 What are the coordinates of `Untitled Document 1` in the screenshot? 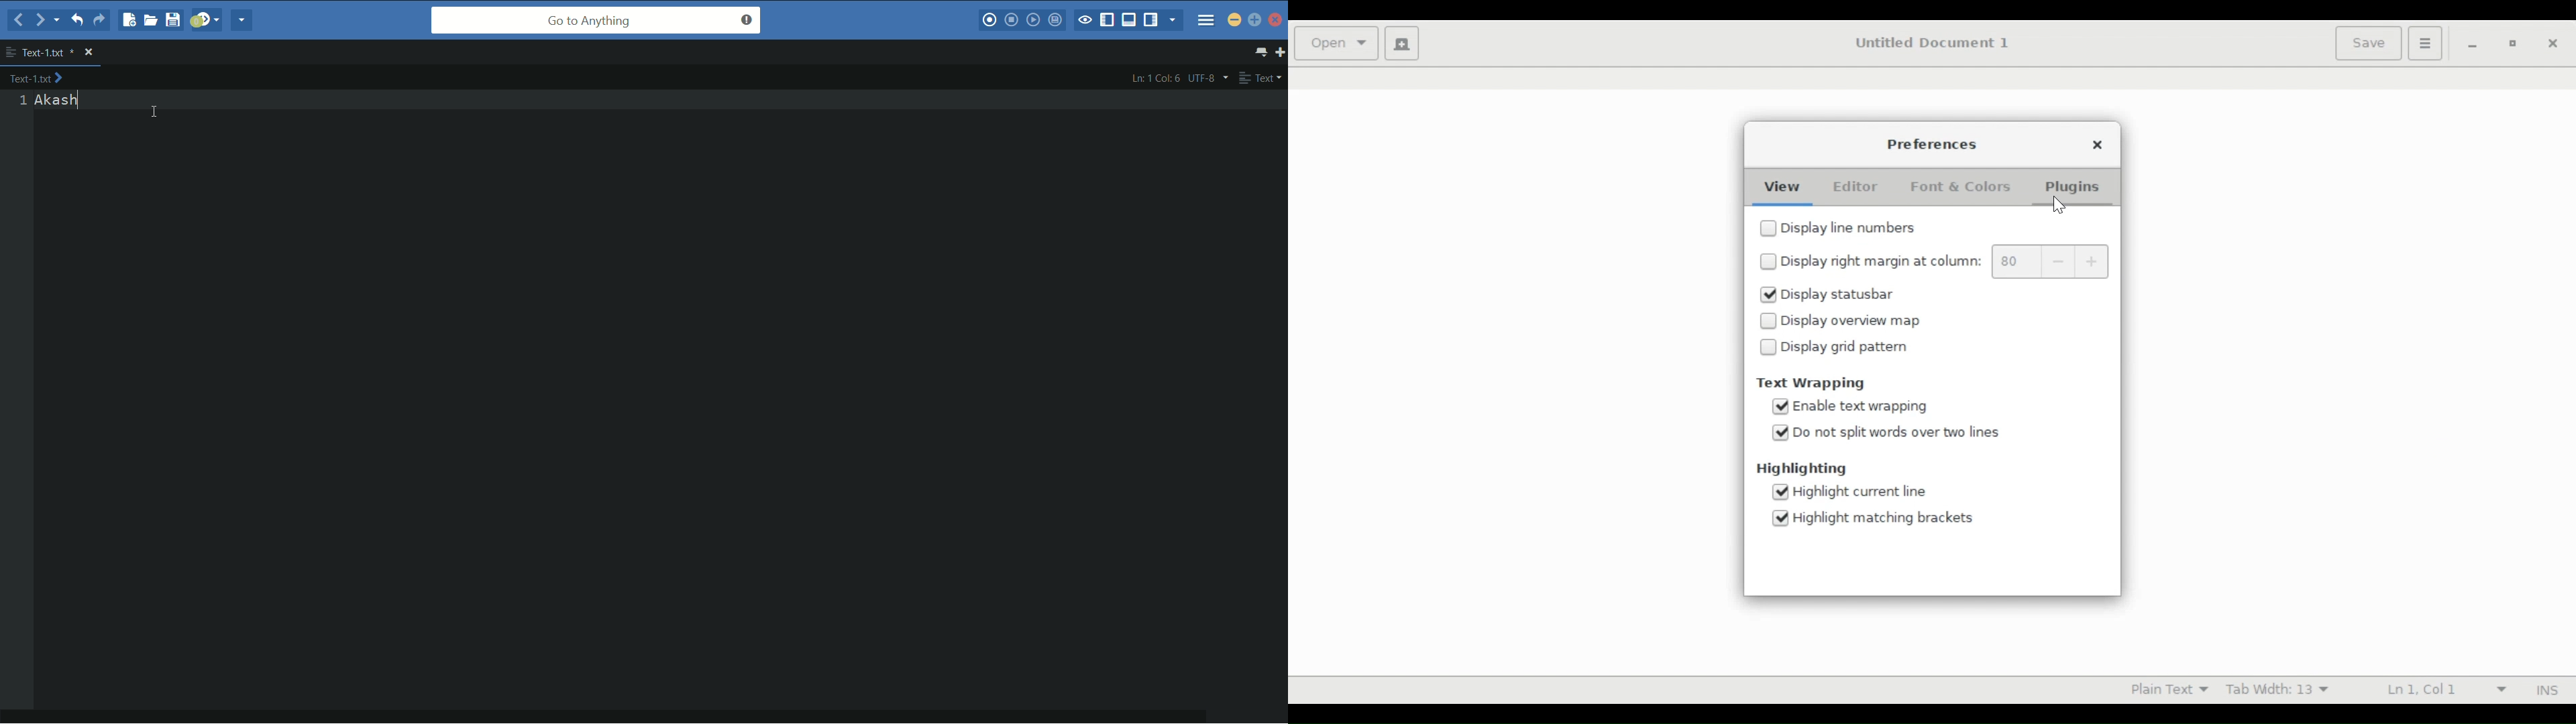 It's located at (1935, 43).